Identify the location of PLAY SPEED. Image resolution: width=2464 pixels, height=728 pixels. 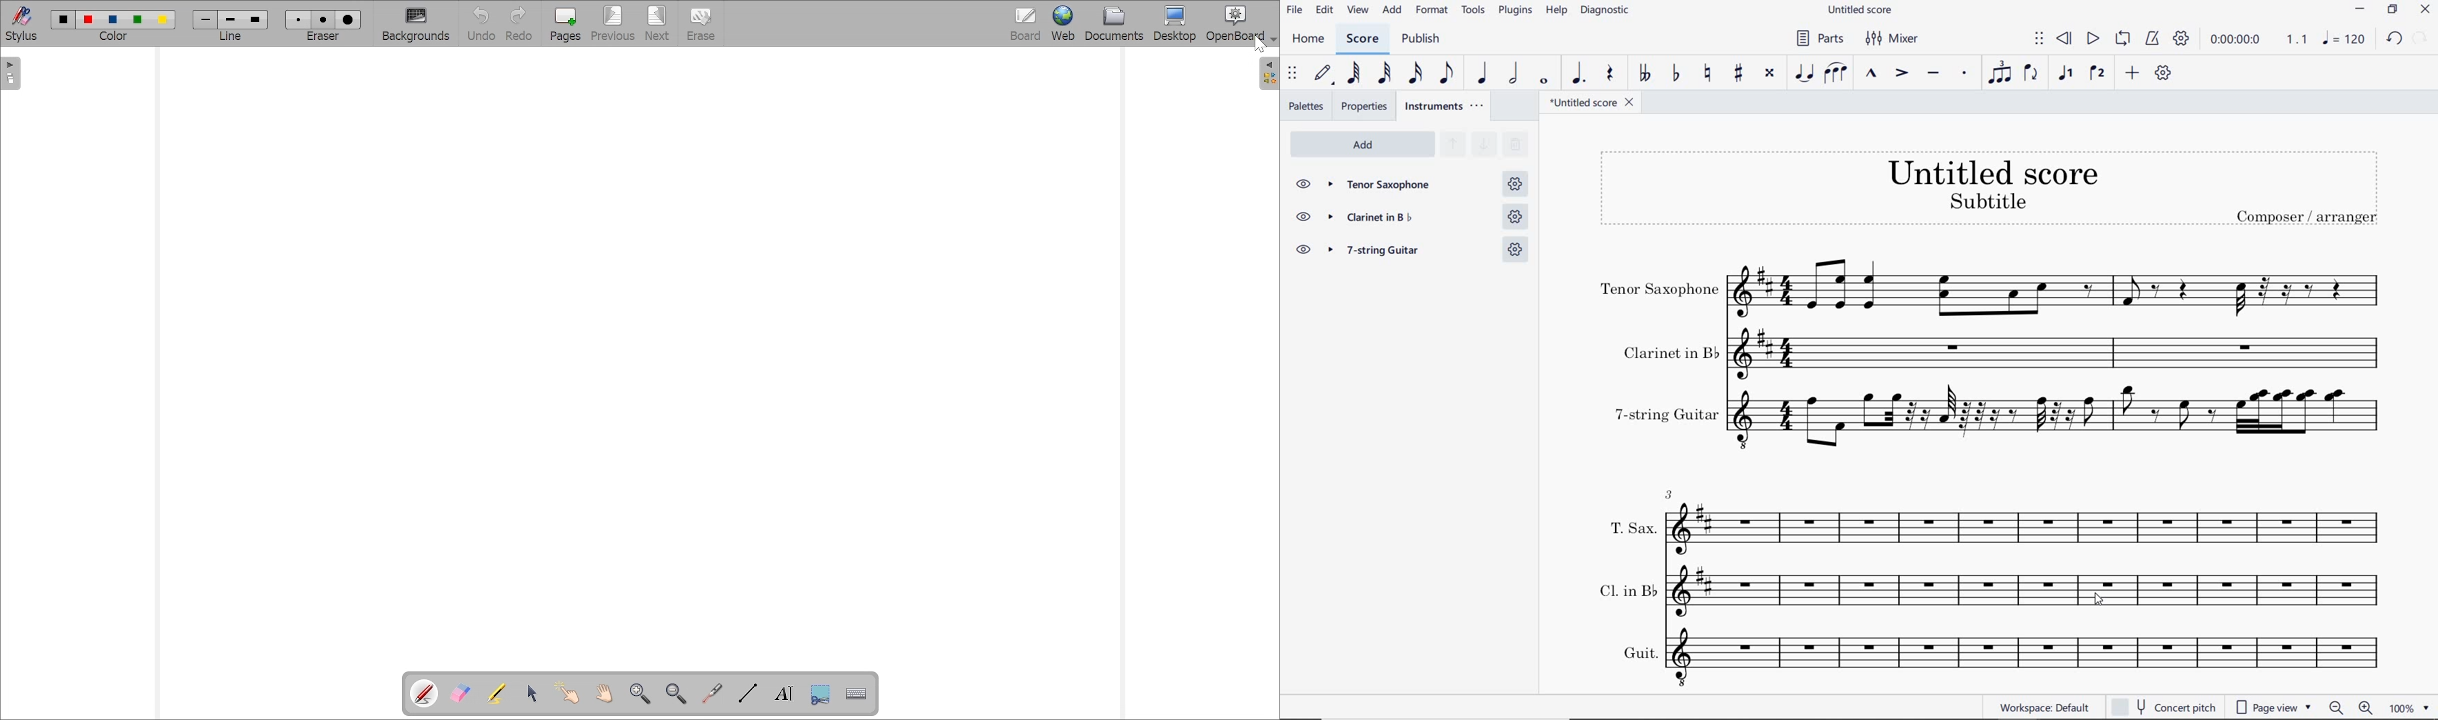
(2257, 41).